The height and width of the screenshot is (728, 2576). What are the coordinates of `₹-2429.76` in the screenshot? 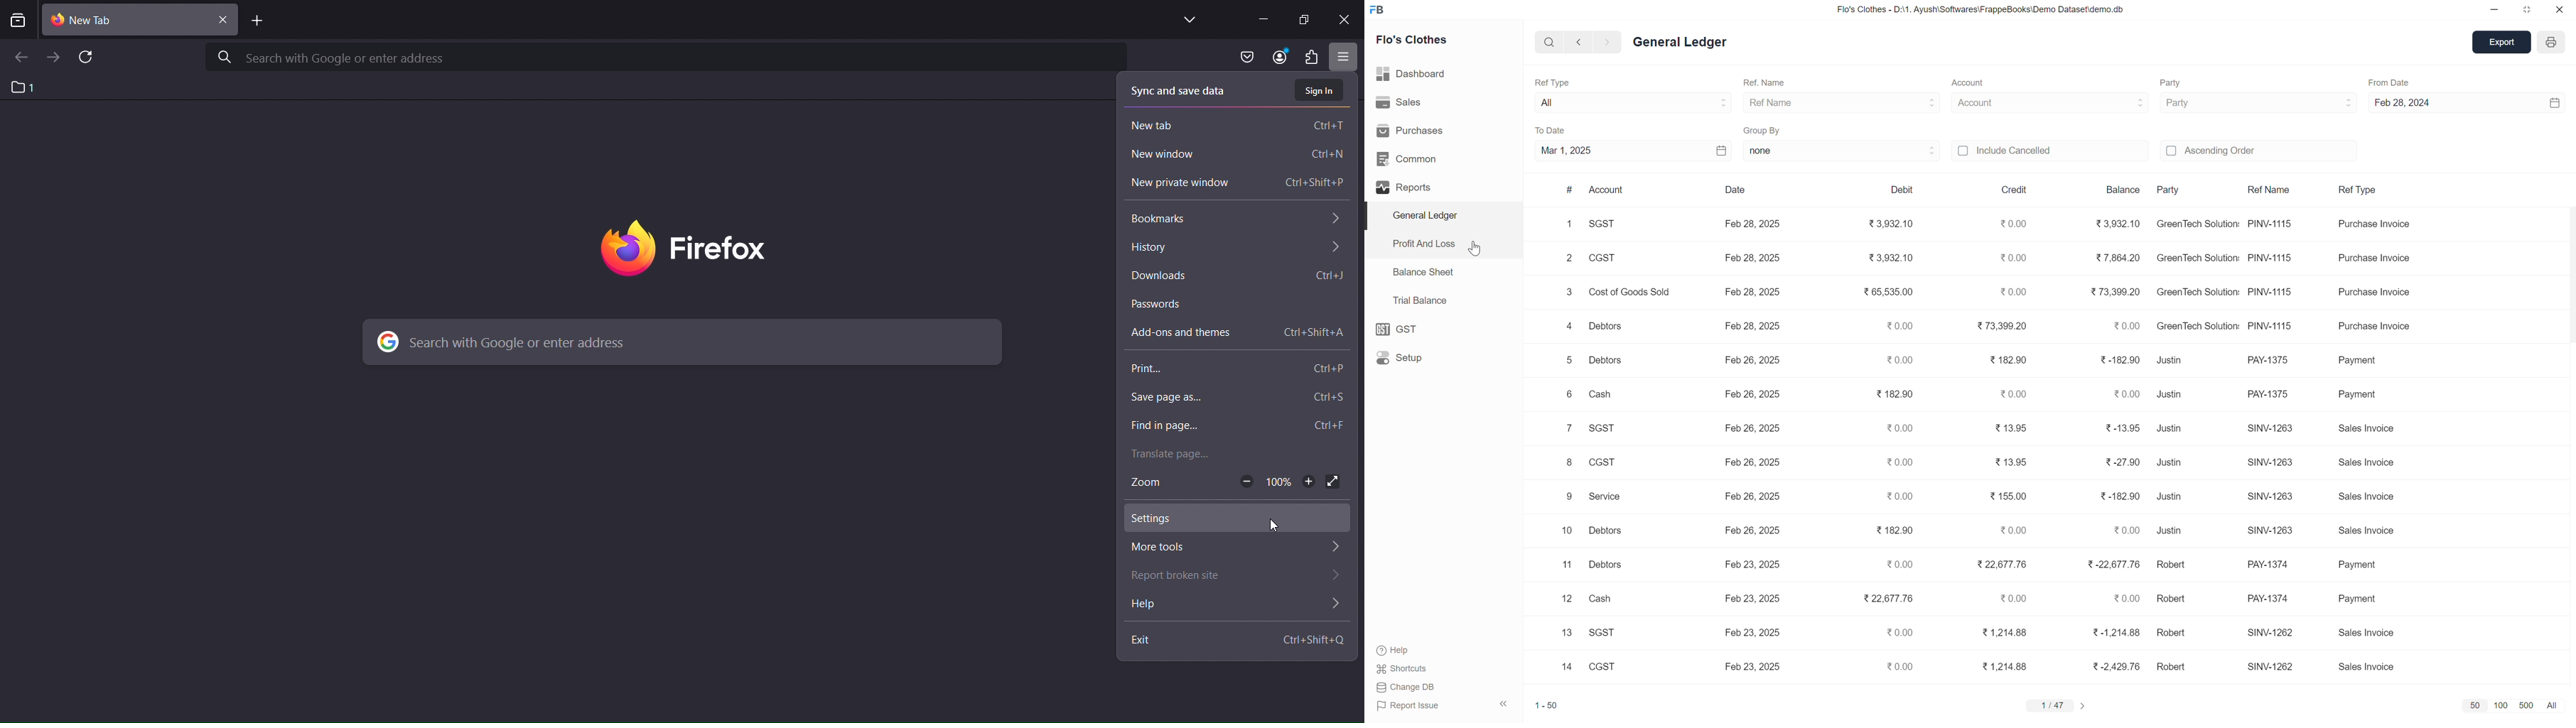 It's located at (2113, 666).